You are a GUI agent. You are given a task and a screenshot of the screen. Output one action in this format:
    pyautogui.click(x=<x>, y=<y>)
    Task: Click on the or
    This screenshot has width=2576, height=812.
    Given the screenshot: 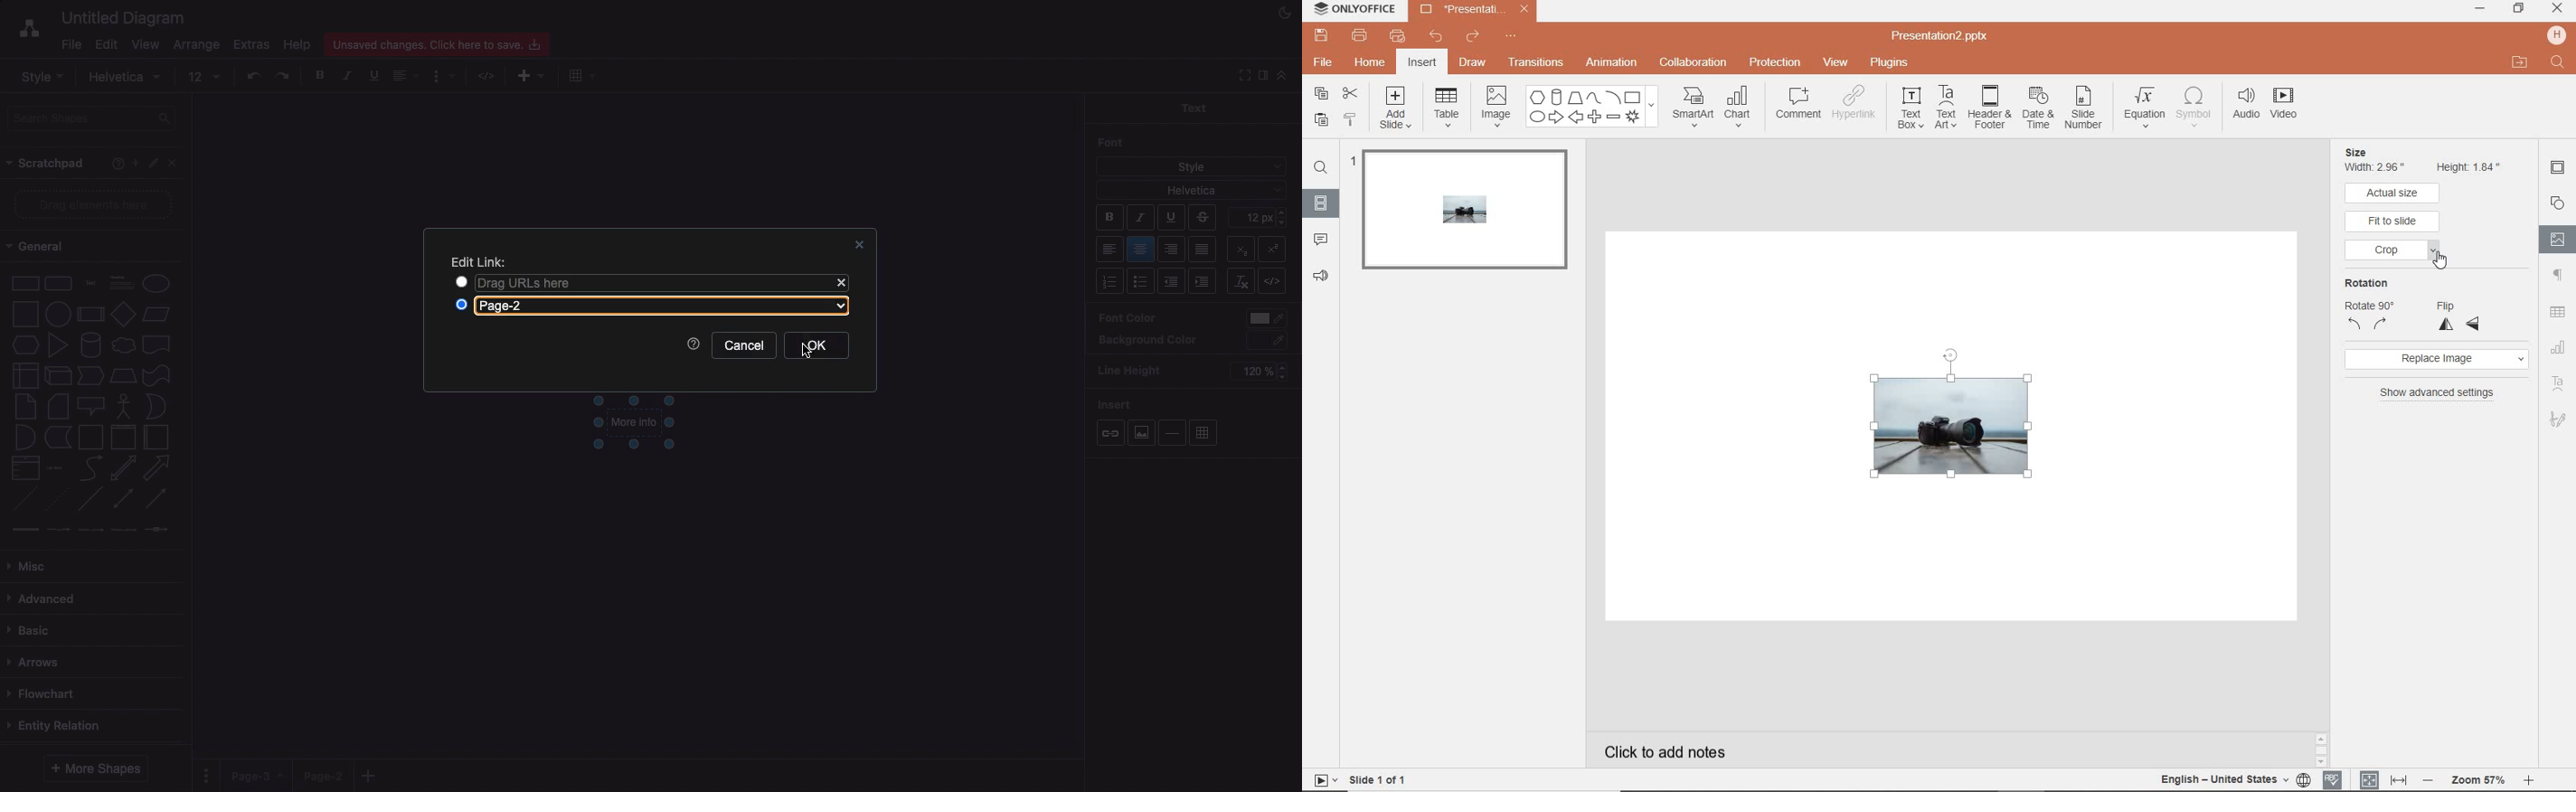 What is the action you would take?
    pyautogui.click(x=156, y=406)
    